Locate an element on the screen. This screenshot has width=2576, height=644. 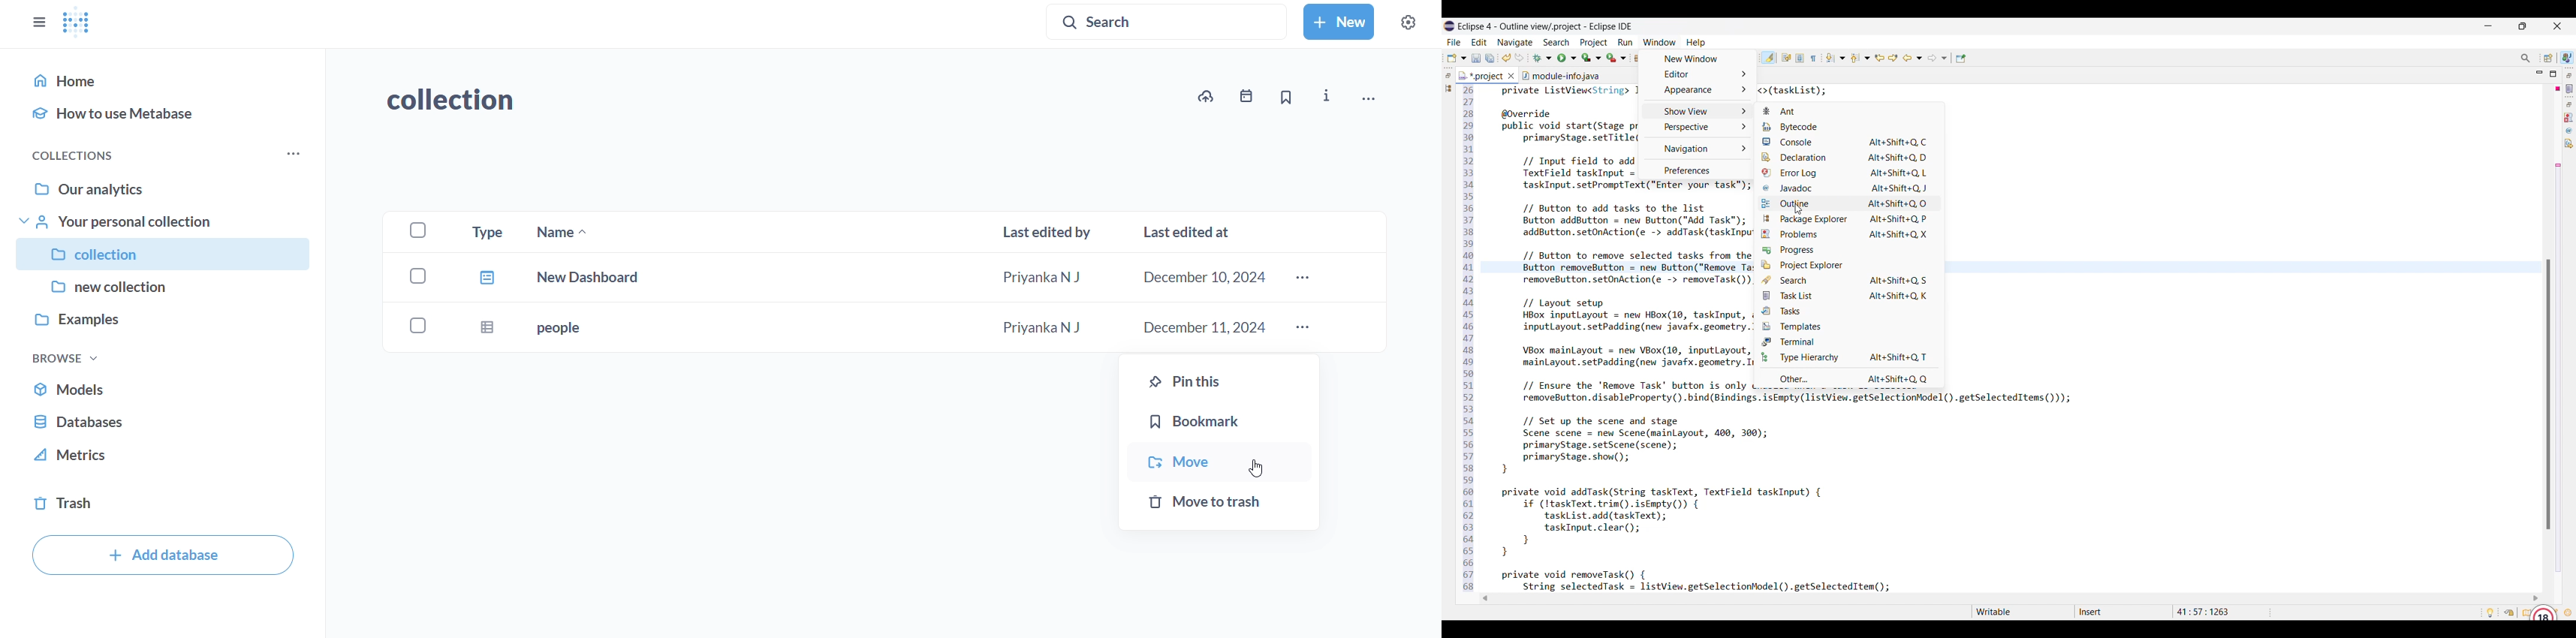
Help menu is located at coordinates (1696, 43).